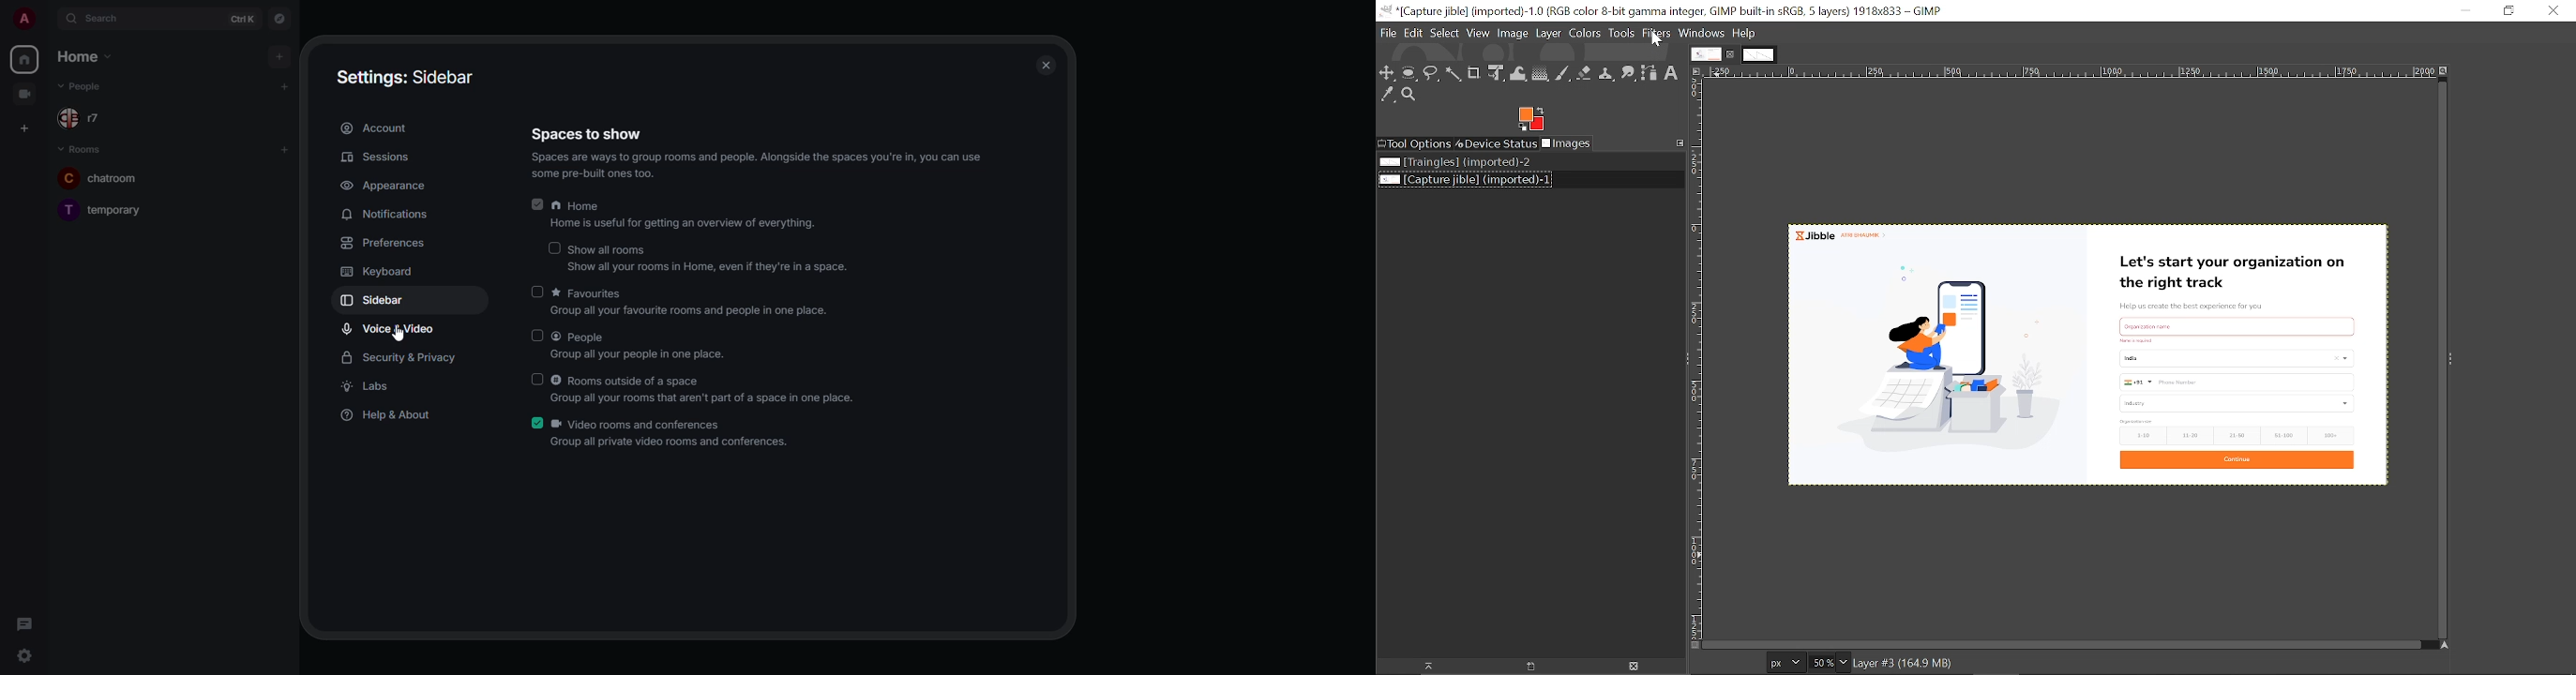 The image size is (2576, 700). What do you see at coordinates (2234, 403) in the screenshot?
I see `industry` at bounding box center [2234, 403].